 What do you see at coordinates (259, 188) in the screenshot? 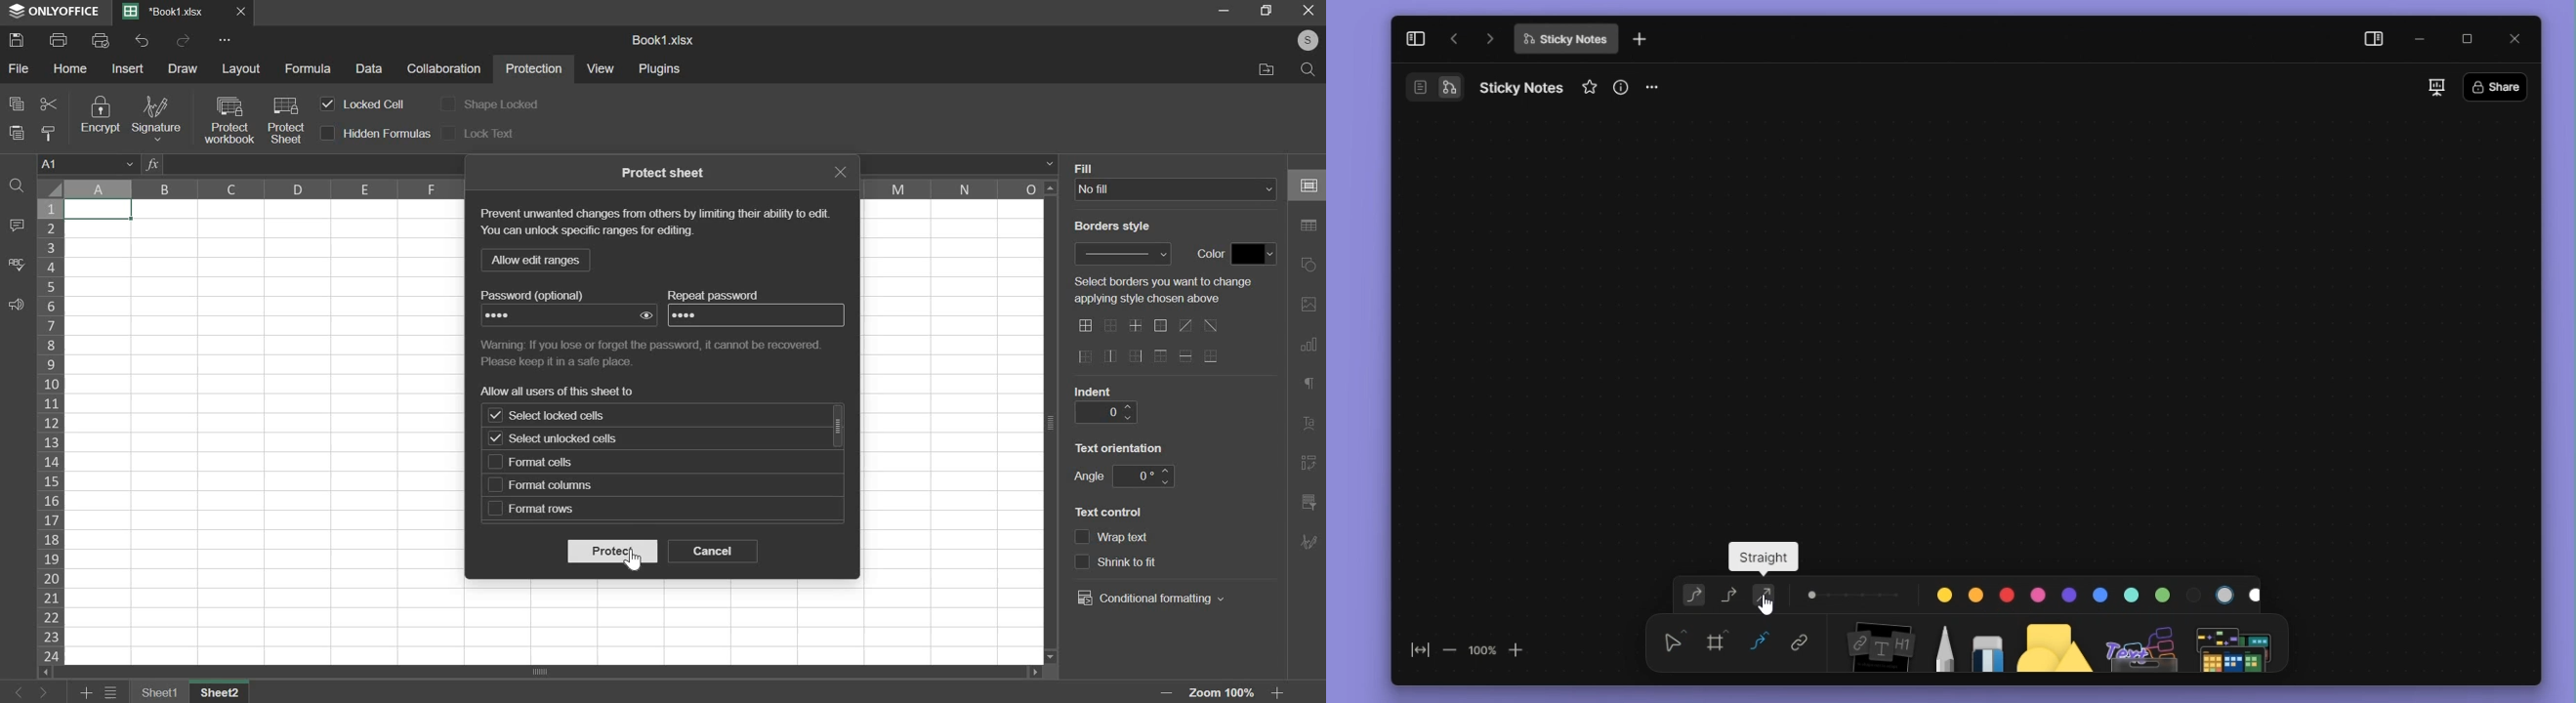
I see `column` at bounding box center [259, 188].